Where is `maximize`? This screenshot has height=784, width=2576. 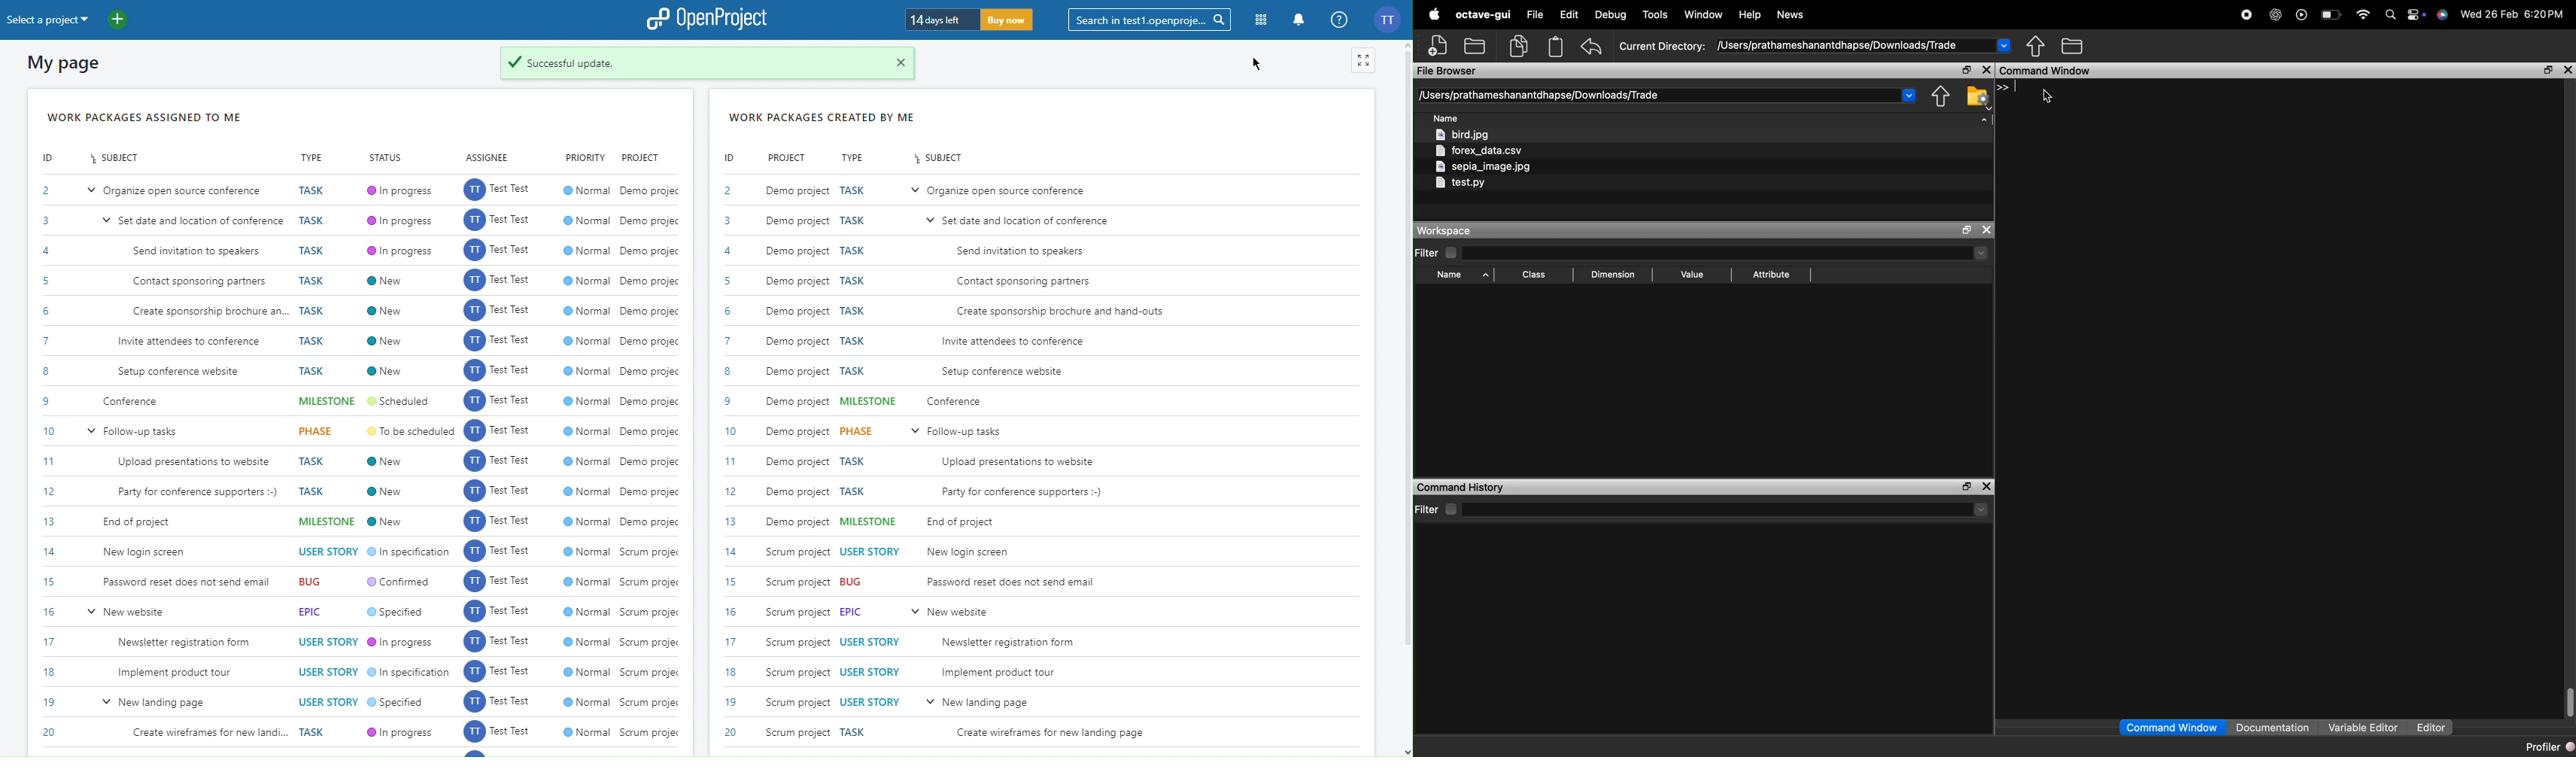
maximize is located at coordinates (2549, 70).